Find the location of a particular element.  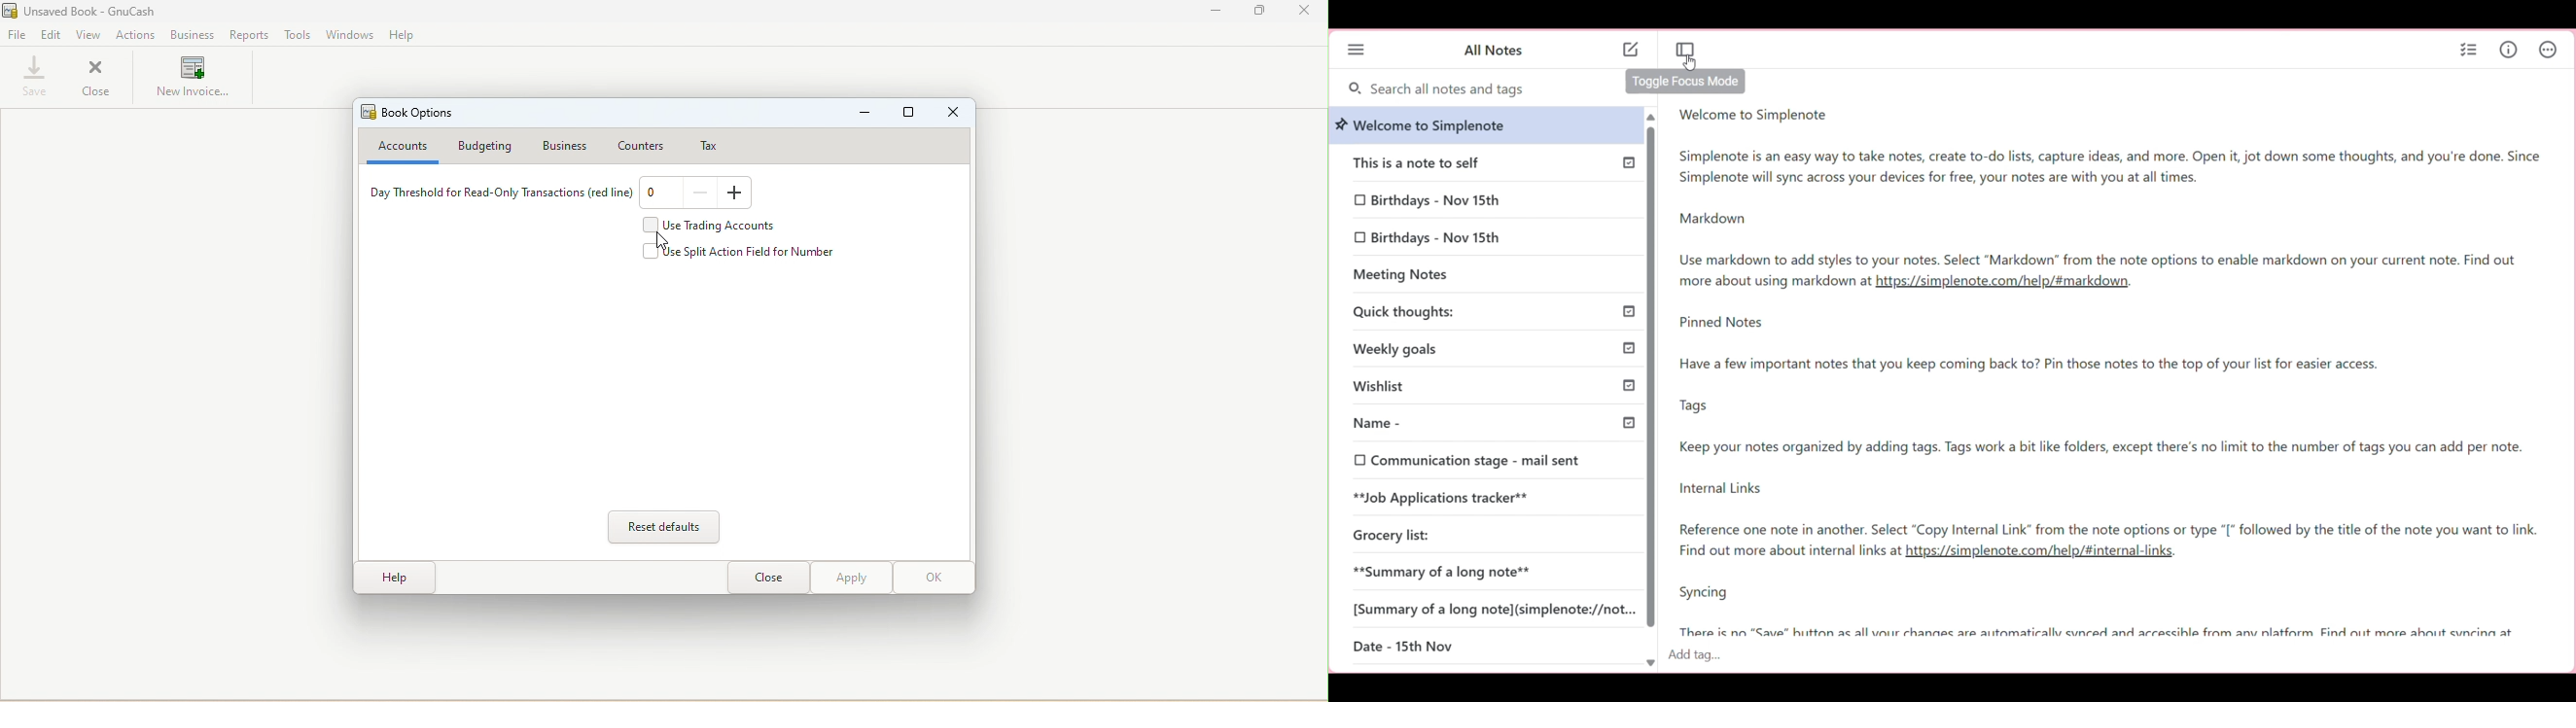

Menu is located at coordinates (1356, 49).